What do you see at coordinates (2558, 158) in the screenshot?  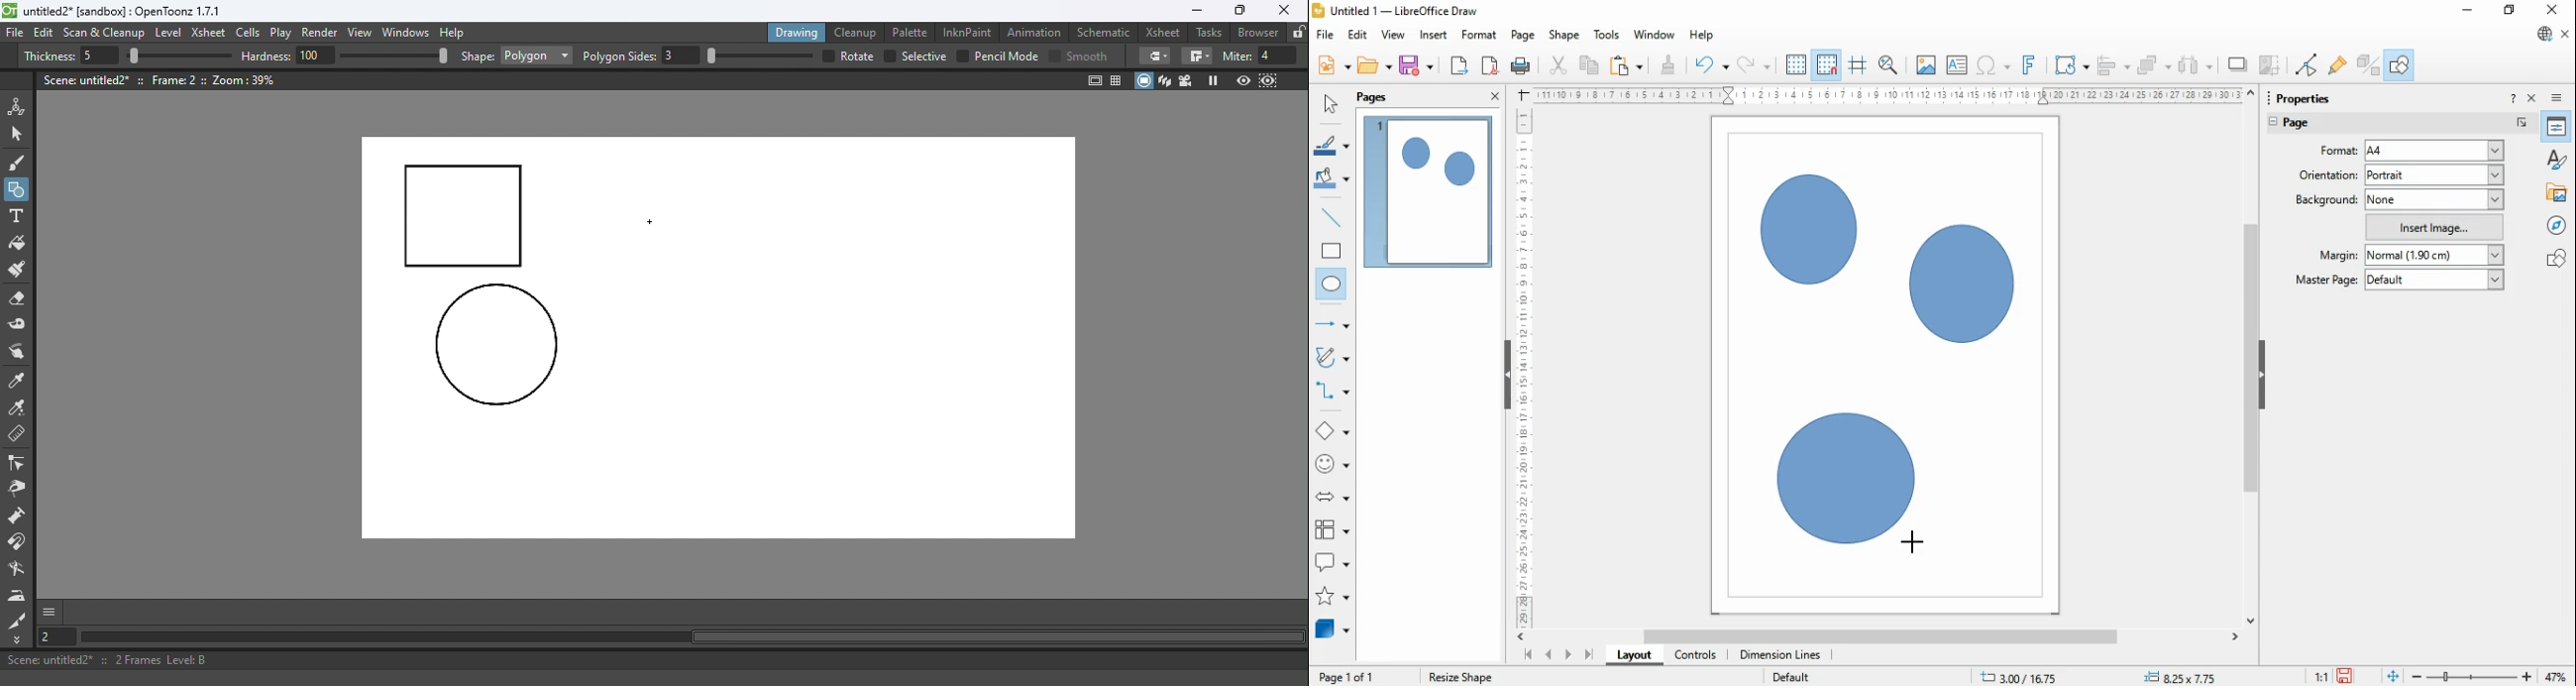 I see `styles` at bounding box center [2558, 158].